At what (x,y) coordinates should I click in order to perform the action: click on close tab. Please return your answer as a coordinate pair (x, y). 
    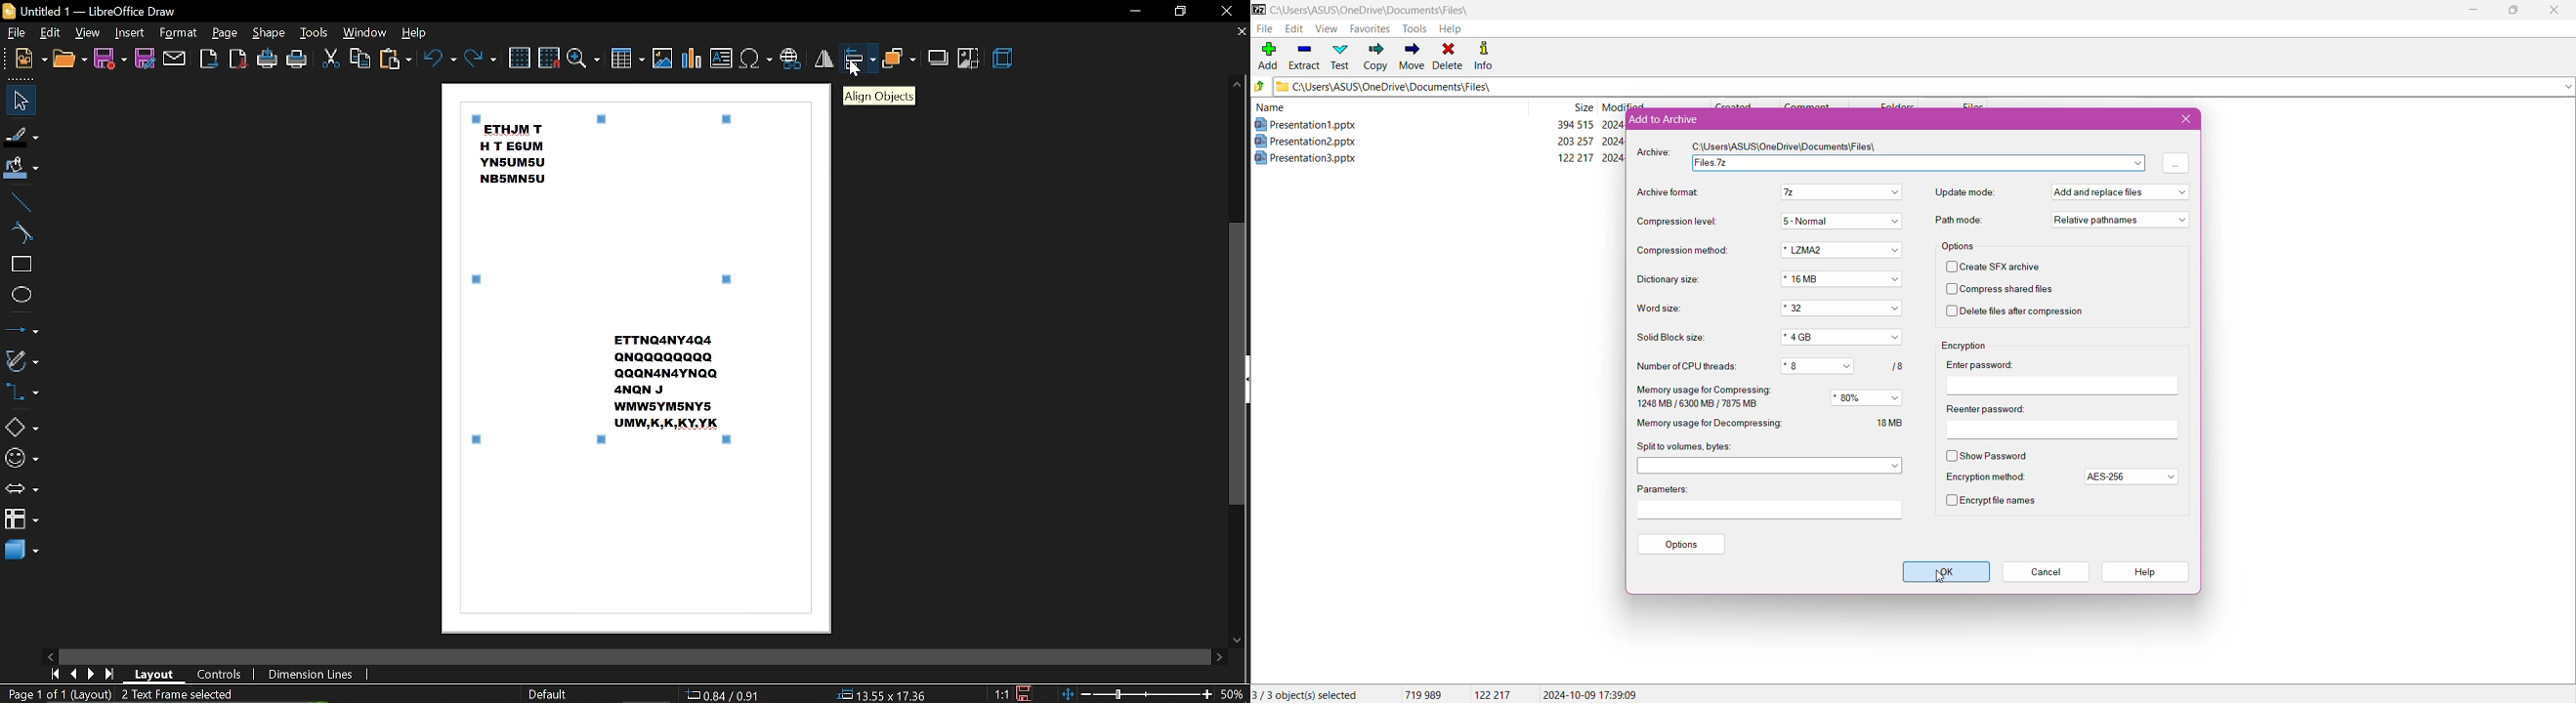
    Looking at the image, I should click on (1241, 32).